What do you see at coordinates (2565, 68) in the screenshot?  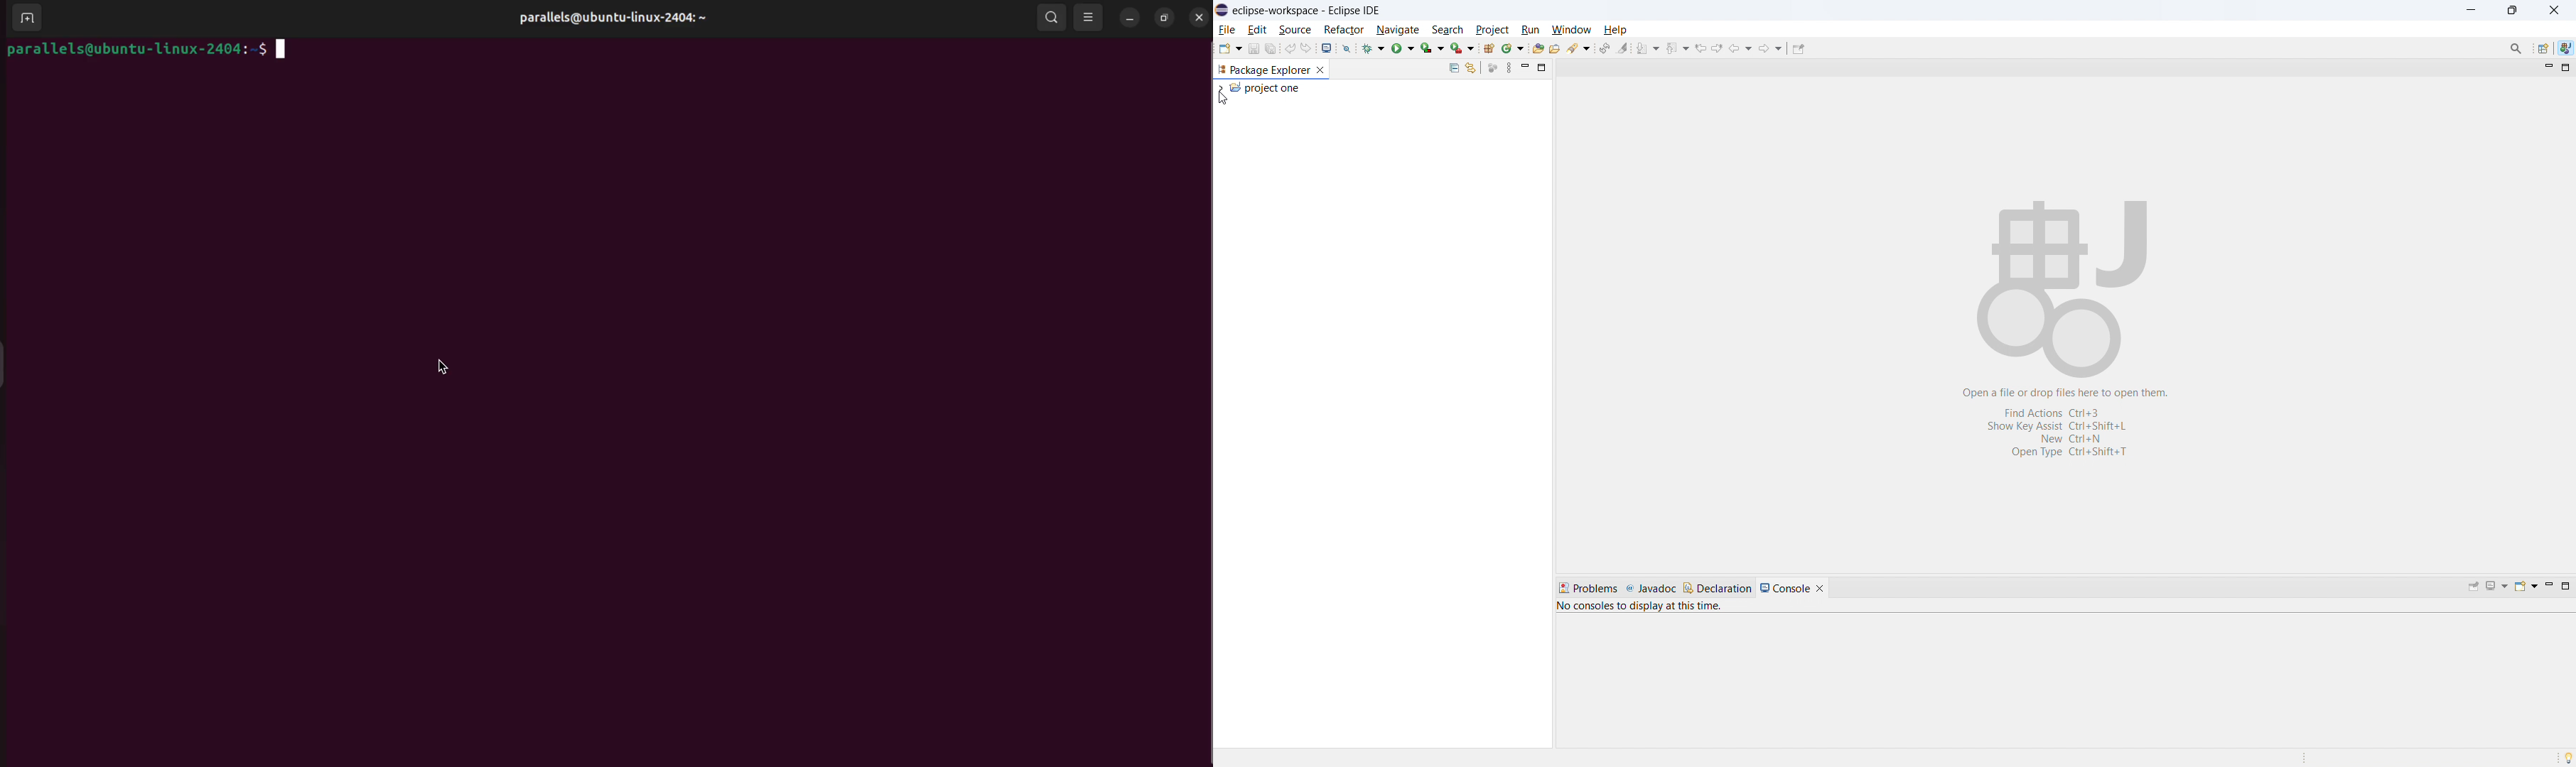 I see `maximize` at bounding box center [2565, 68].